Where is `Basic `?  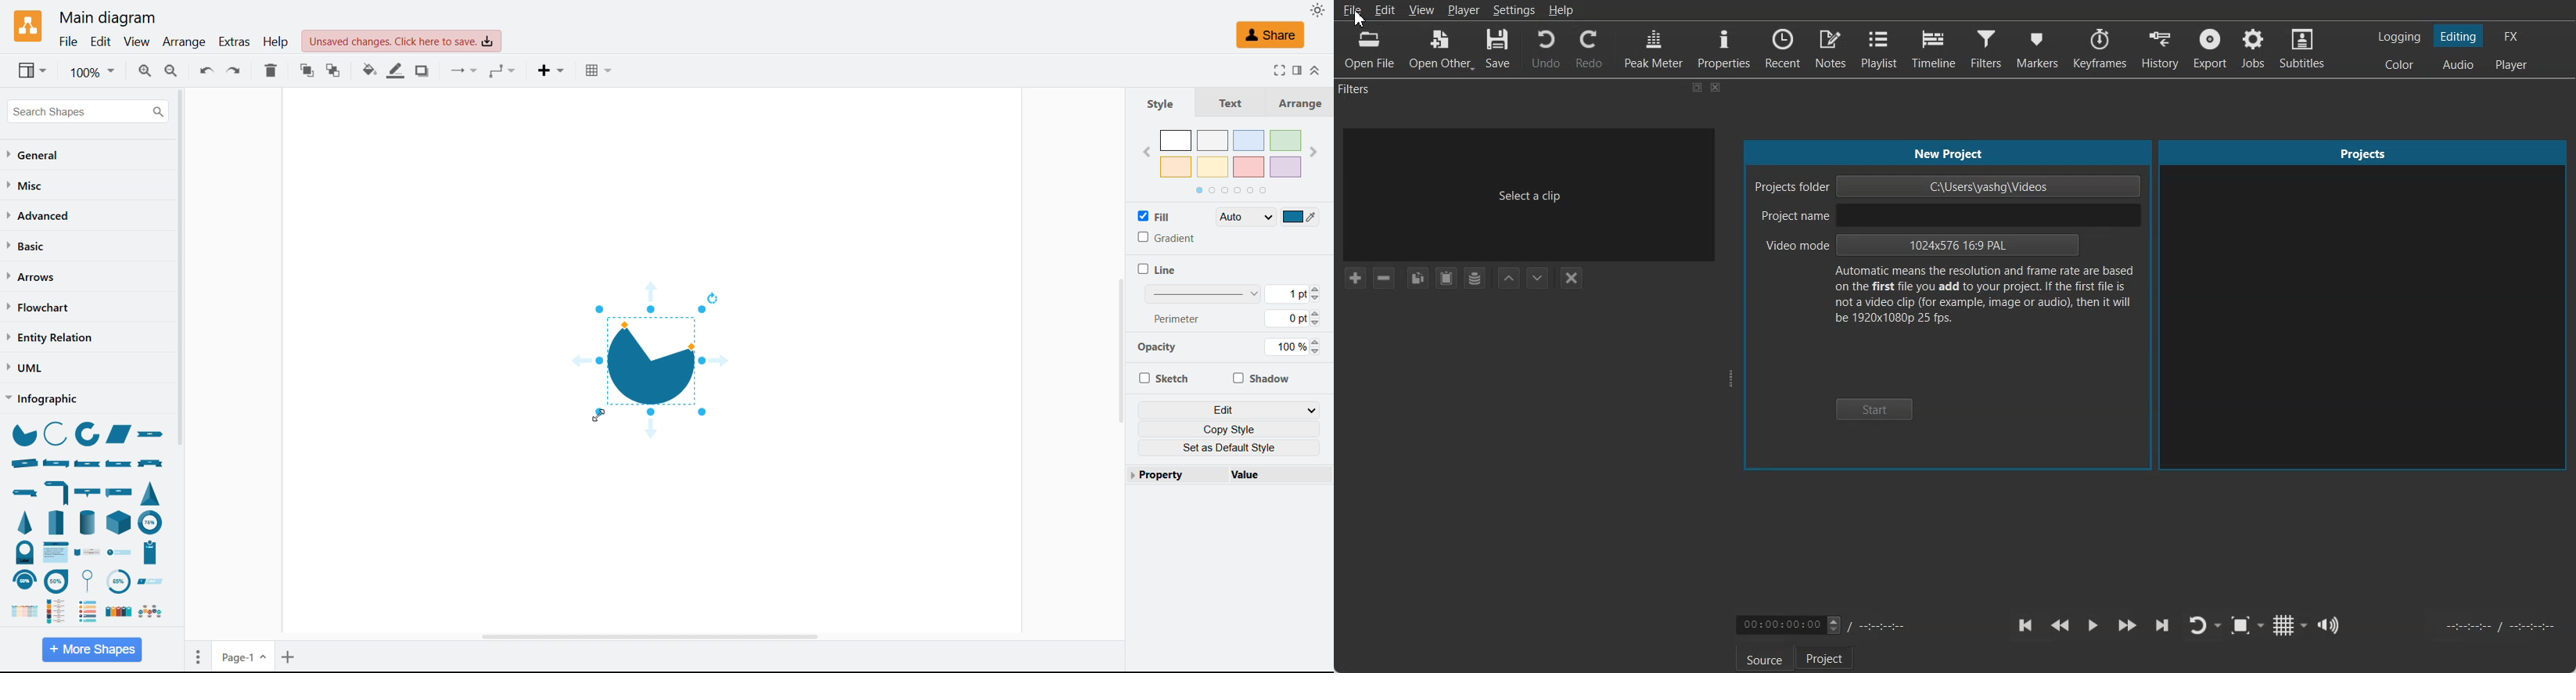
Basic  is located at coordinates (27, 245).